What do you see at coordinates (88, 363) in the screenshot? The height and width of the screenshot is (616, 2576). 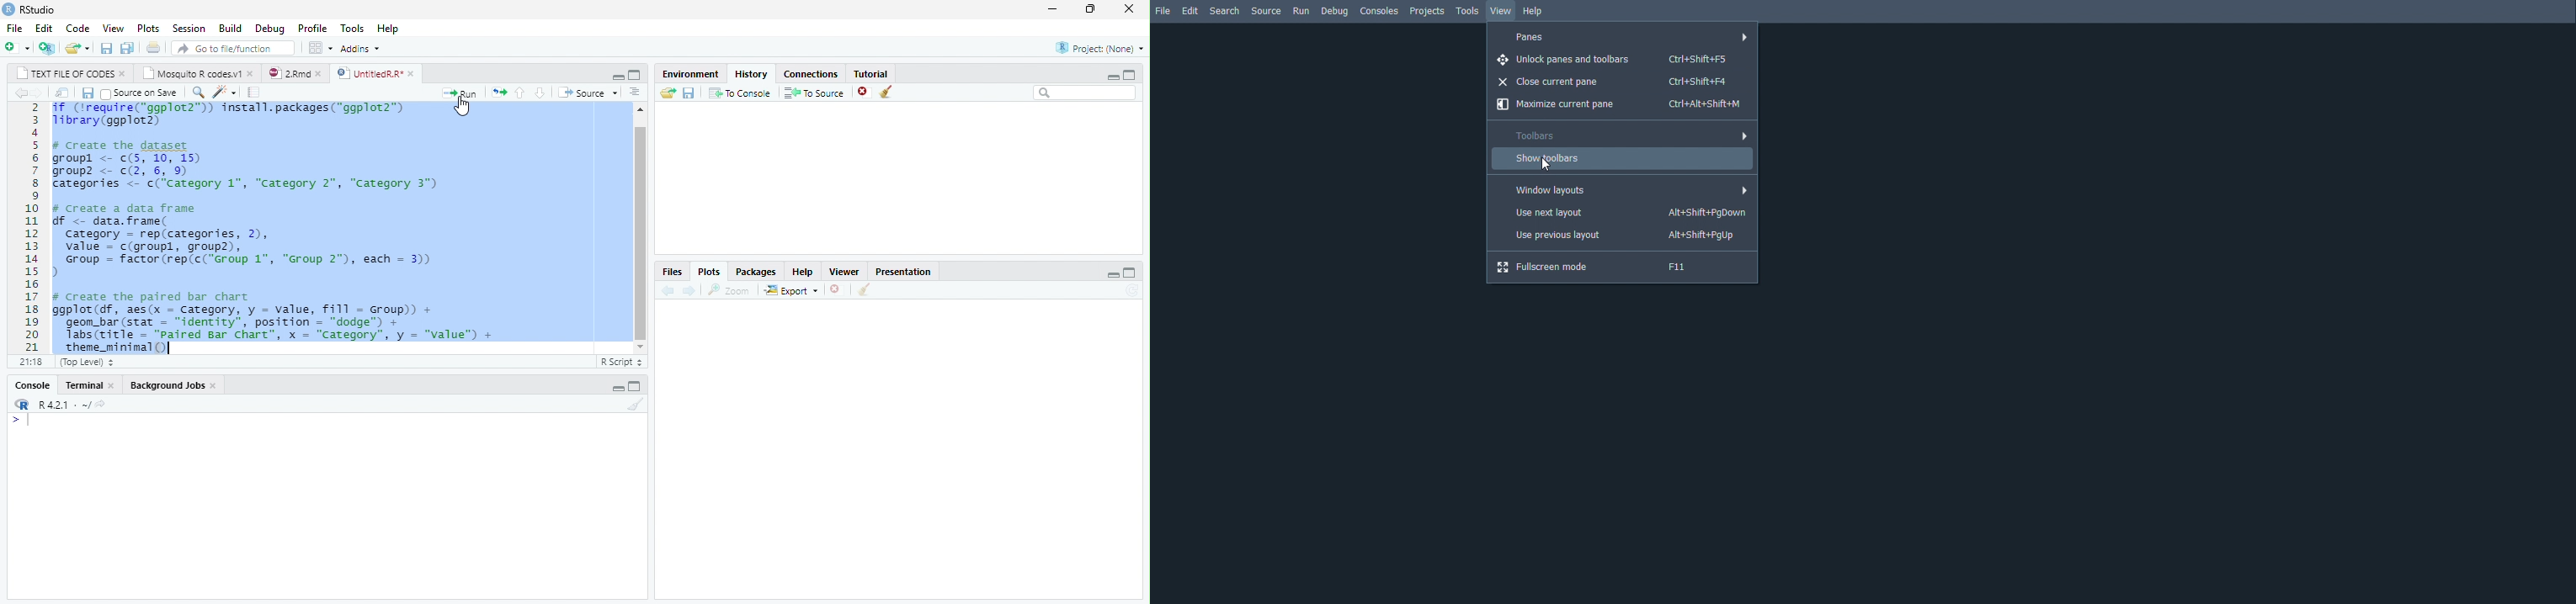 I see `(top level)` at bounding box center [88, 363].